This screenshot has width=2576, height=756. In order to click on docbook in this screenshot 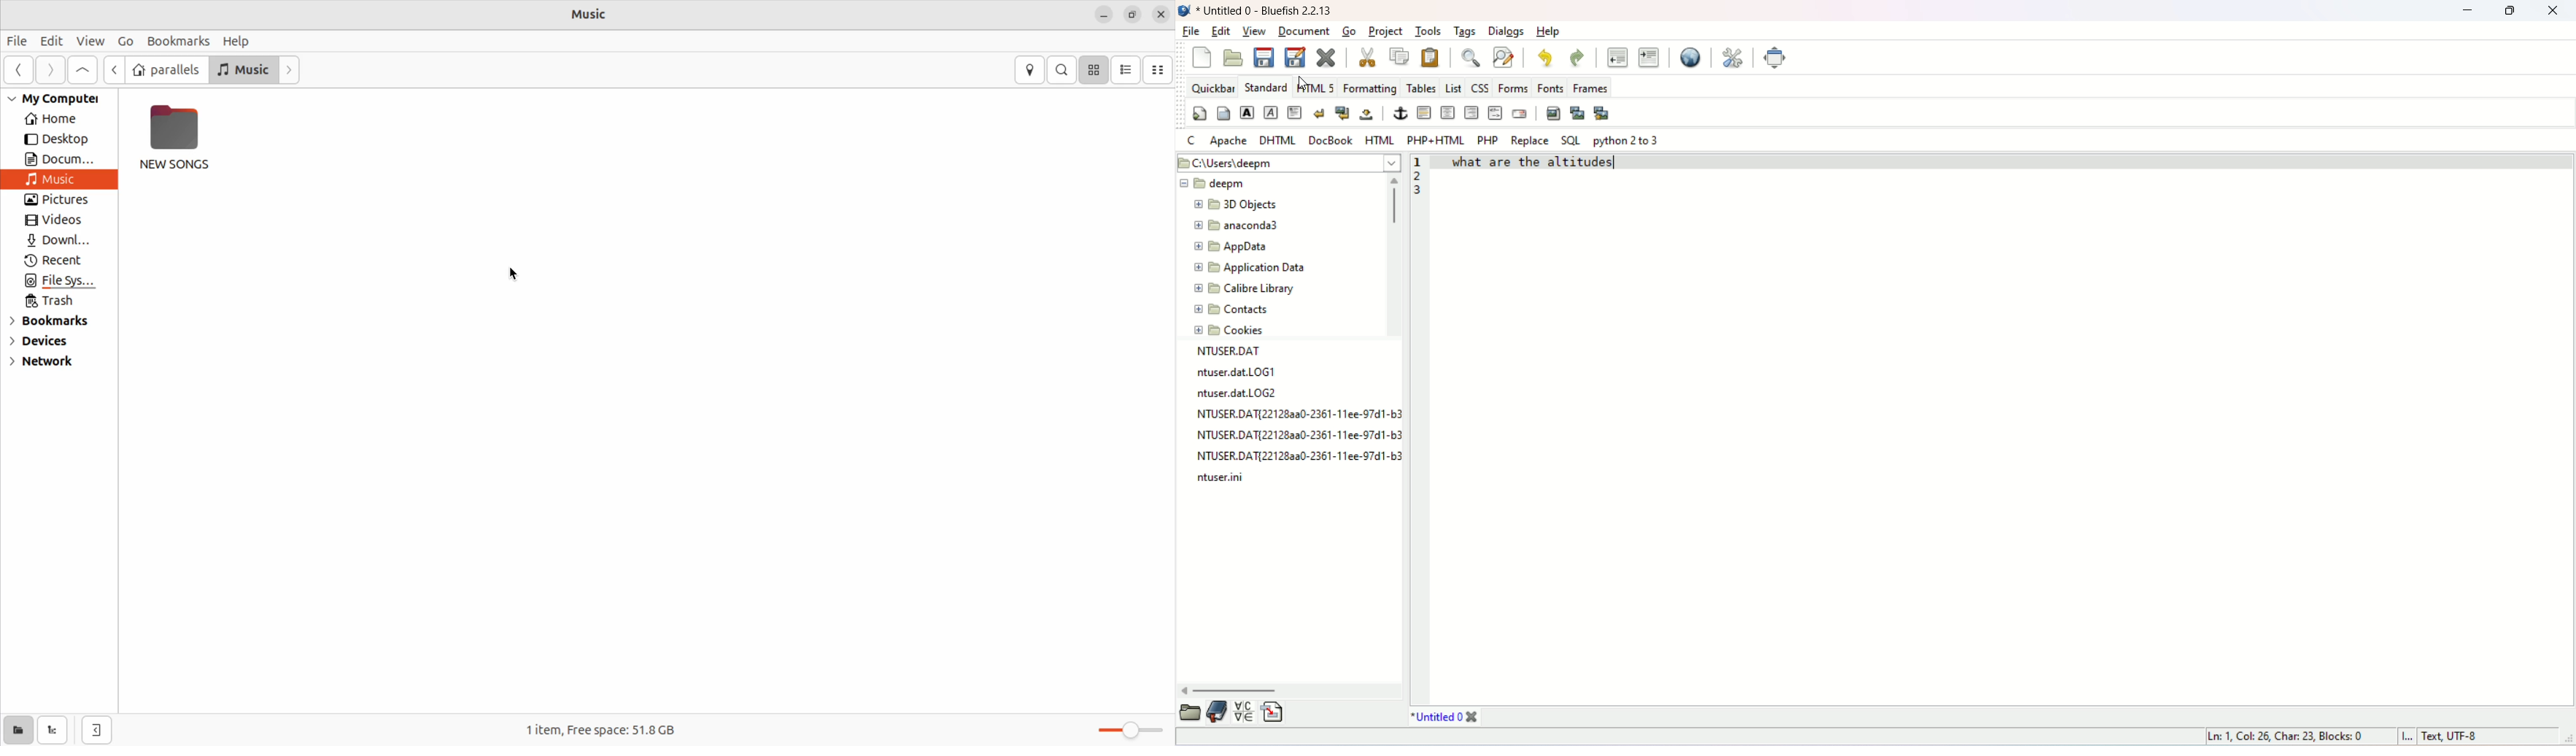, I will do `click(1333, 138)`.